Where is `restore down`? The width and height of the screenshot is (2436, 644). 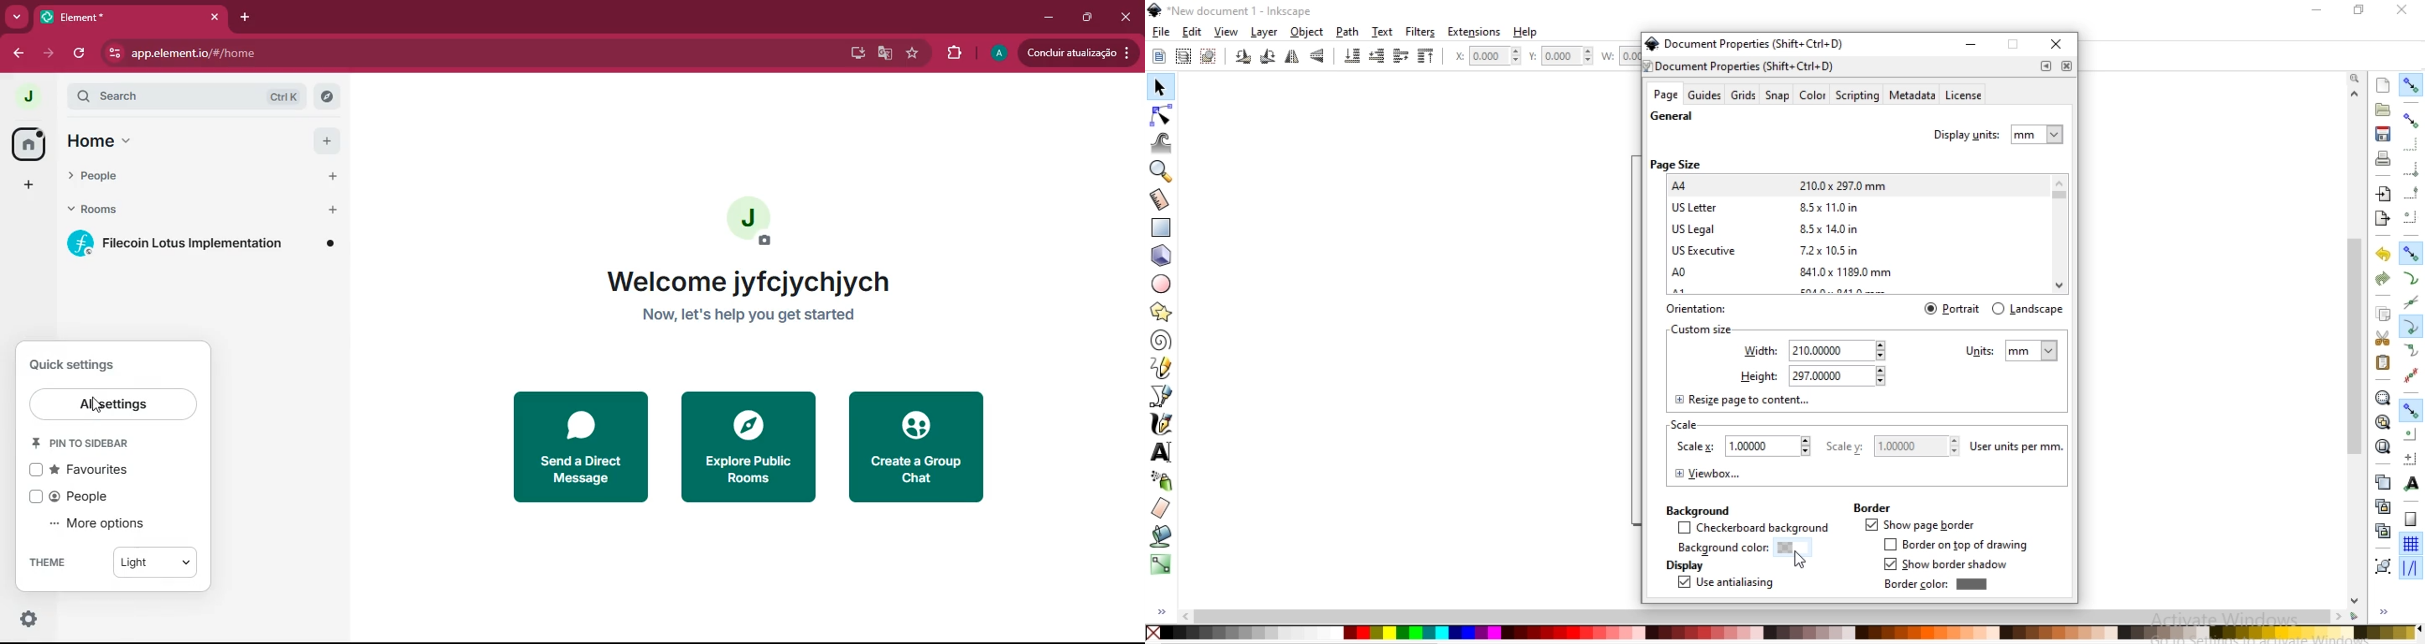
restore down is located at coordinates (2015, 46).